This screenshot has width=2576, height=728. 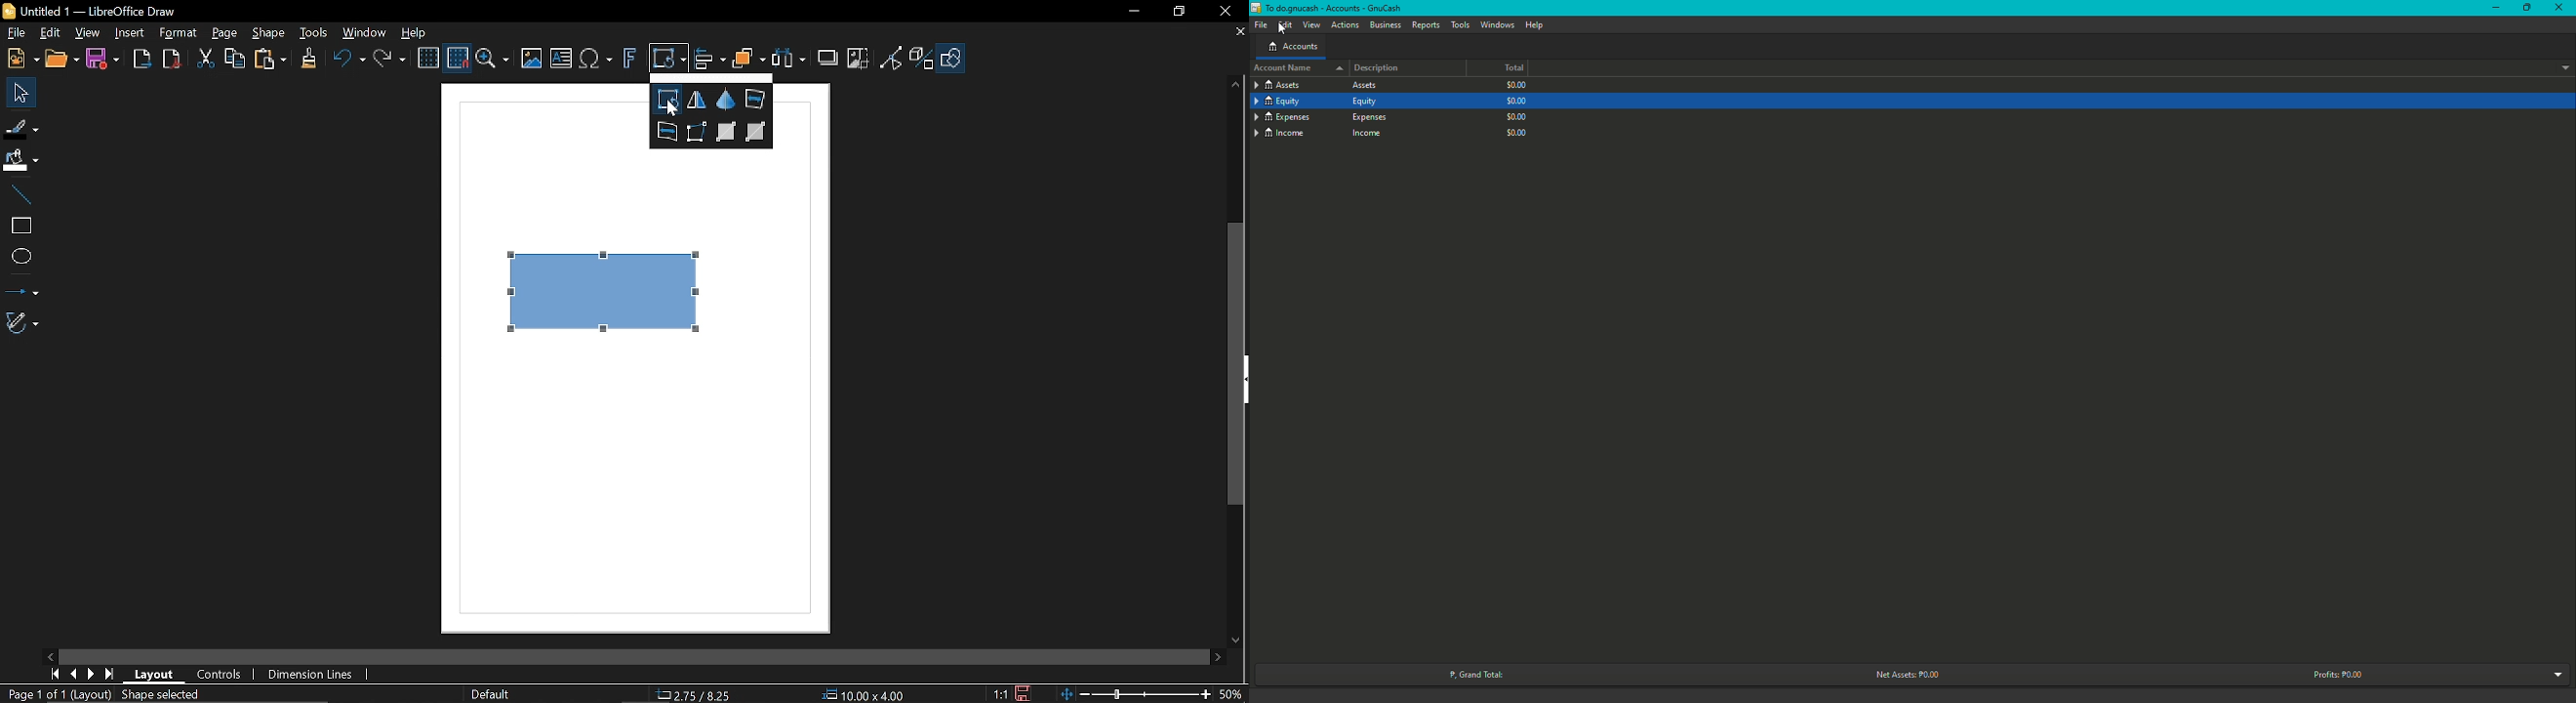 What do you see at coordinates (171, 60) in the screenshot?
I see `Export as pdf` at bounding box center [171, 60].